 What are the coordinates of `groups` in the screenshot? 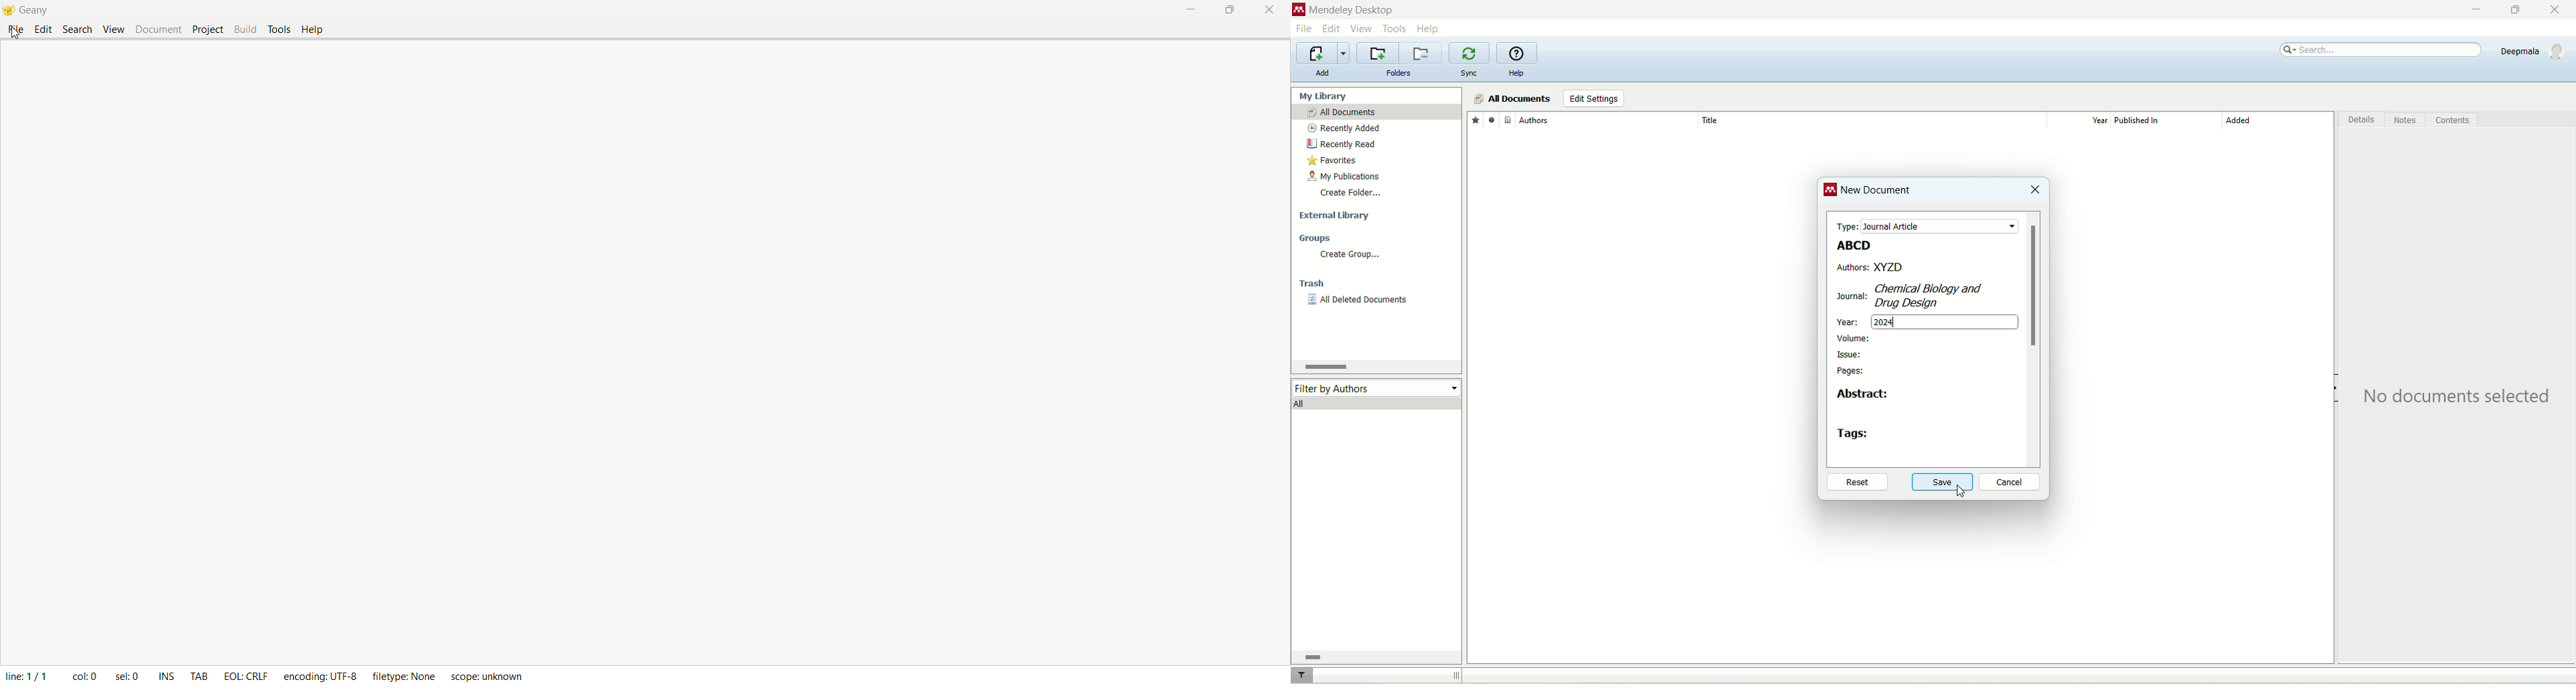 It's located at (1316, 239).